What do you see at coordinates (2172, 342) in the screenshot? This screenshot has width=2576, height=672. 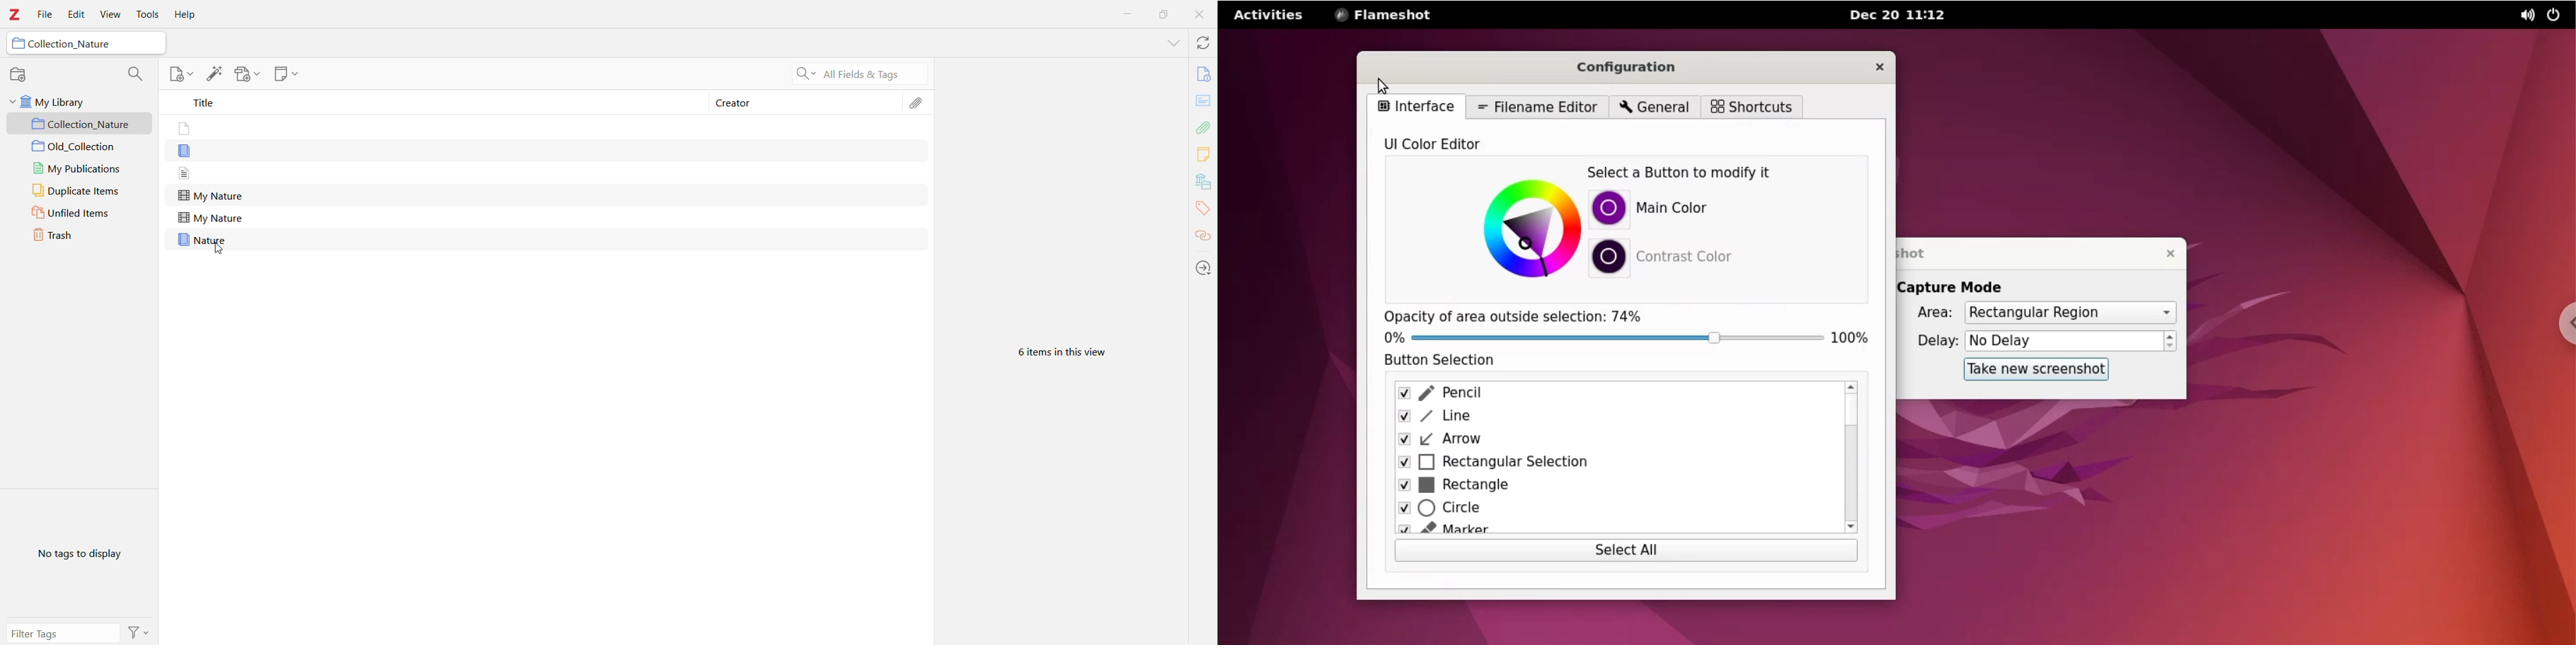 I see `increment or decrement delay` at bounding box center [2172, 342].